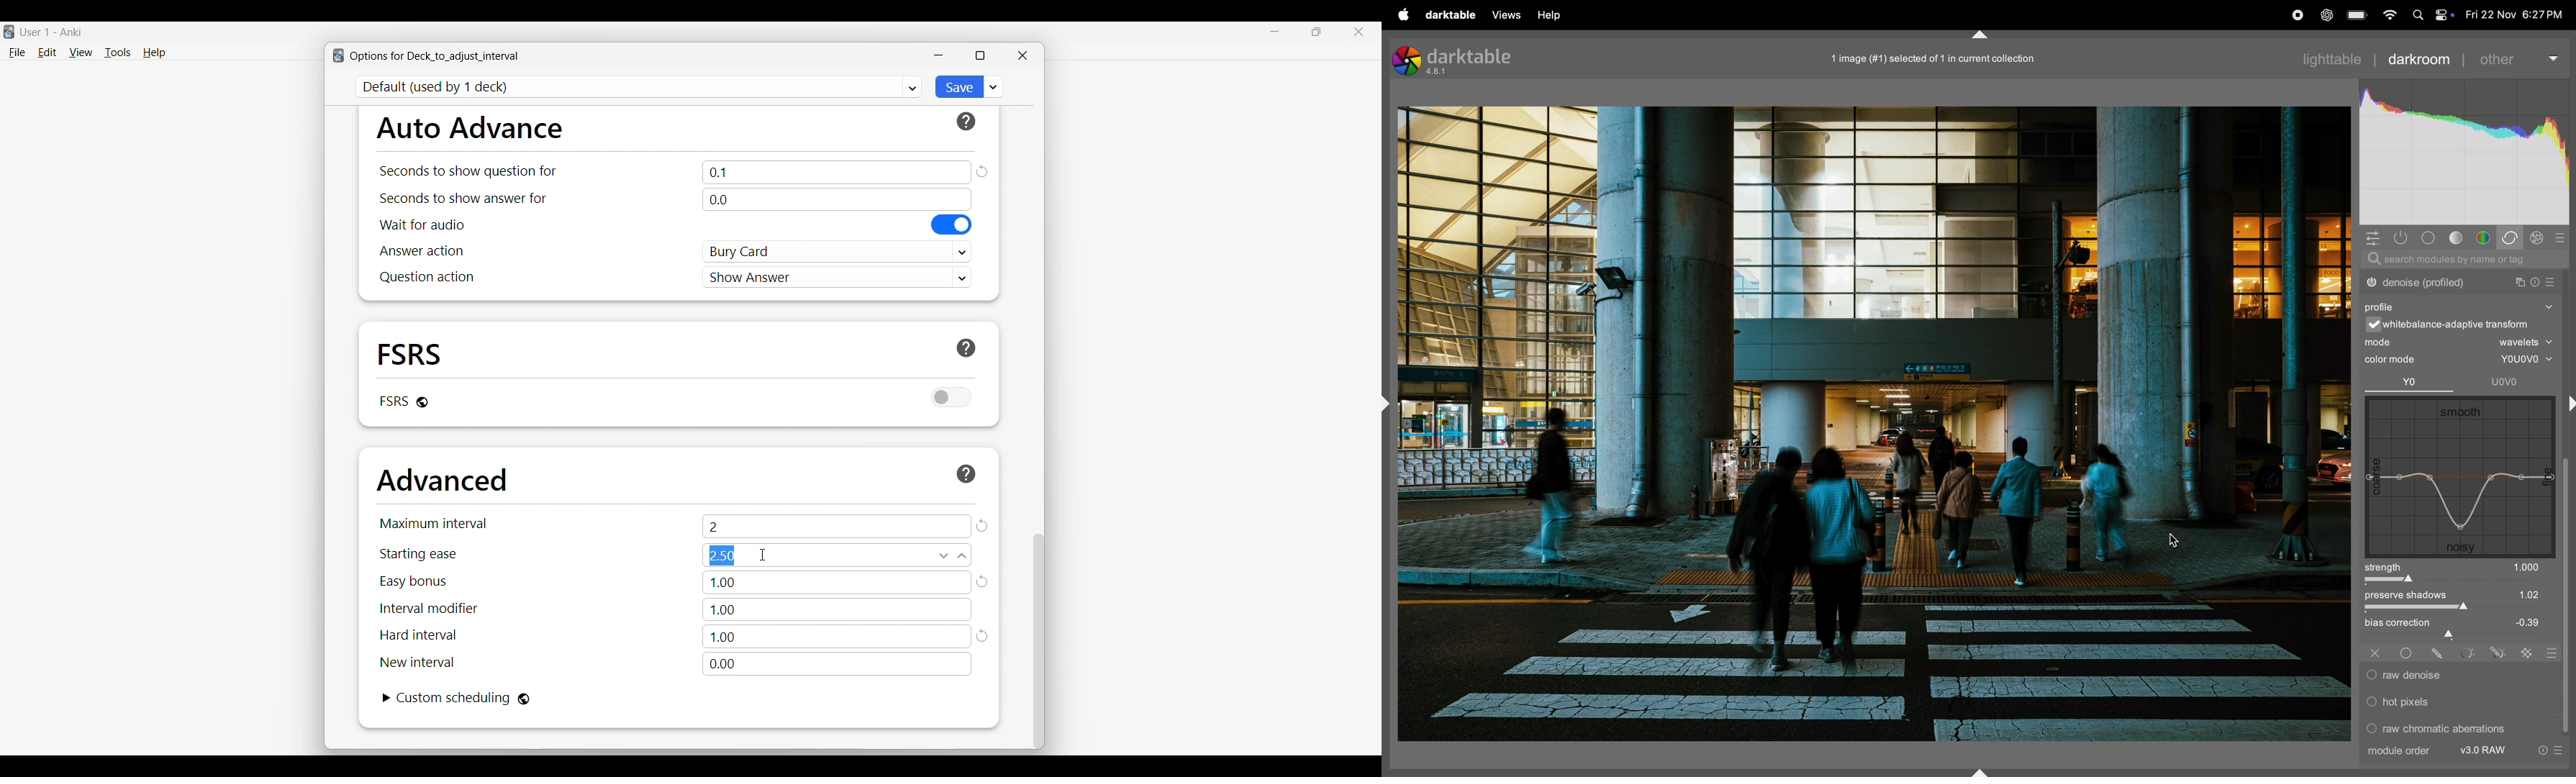 Image resolution: width=2576 pixels, height=784 pixels. I want to click on Indicates interval modifier, so click(429, 608).